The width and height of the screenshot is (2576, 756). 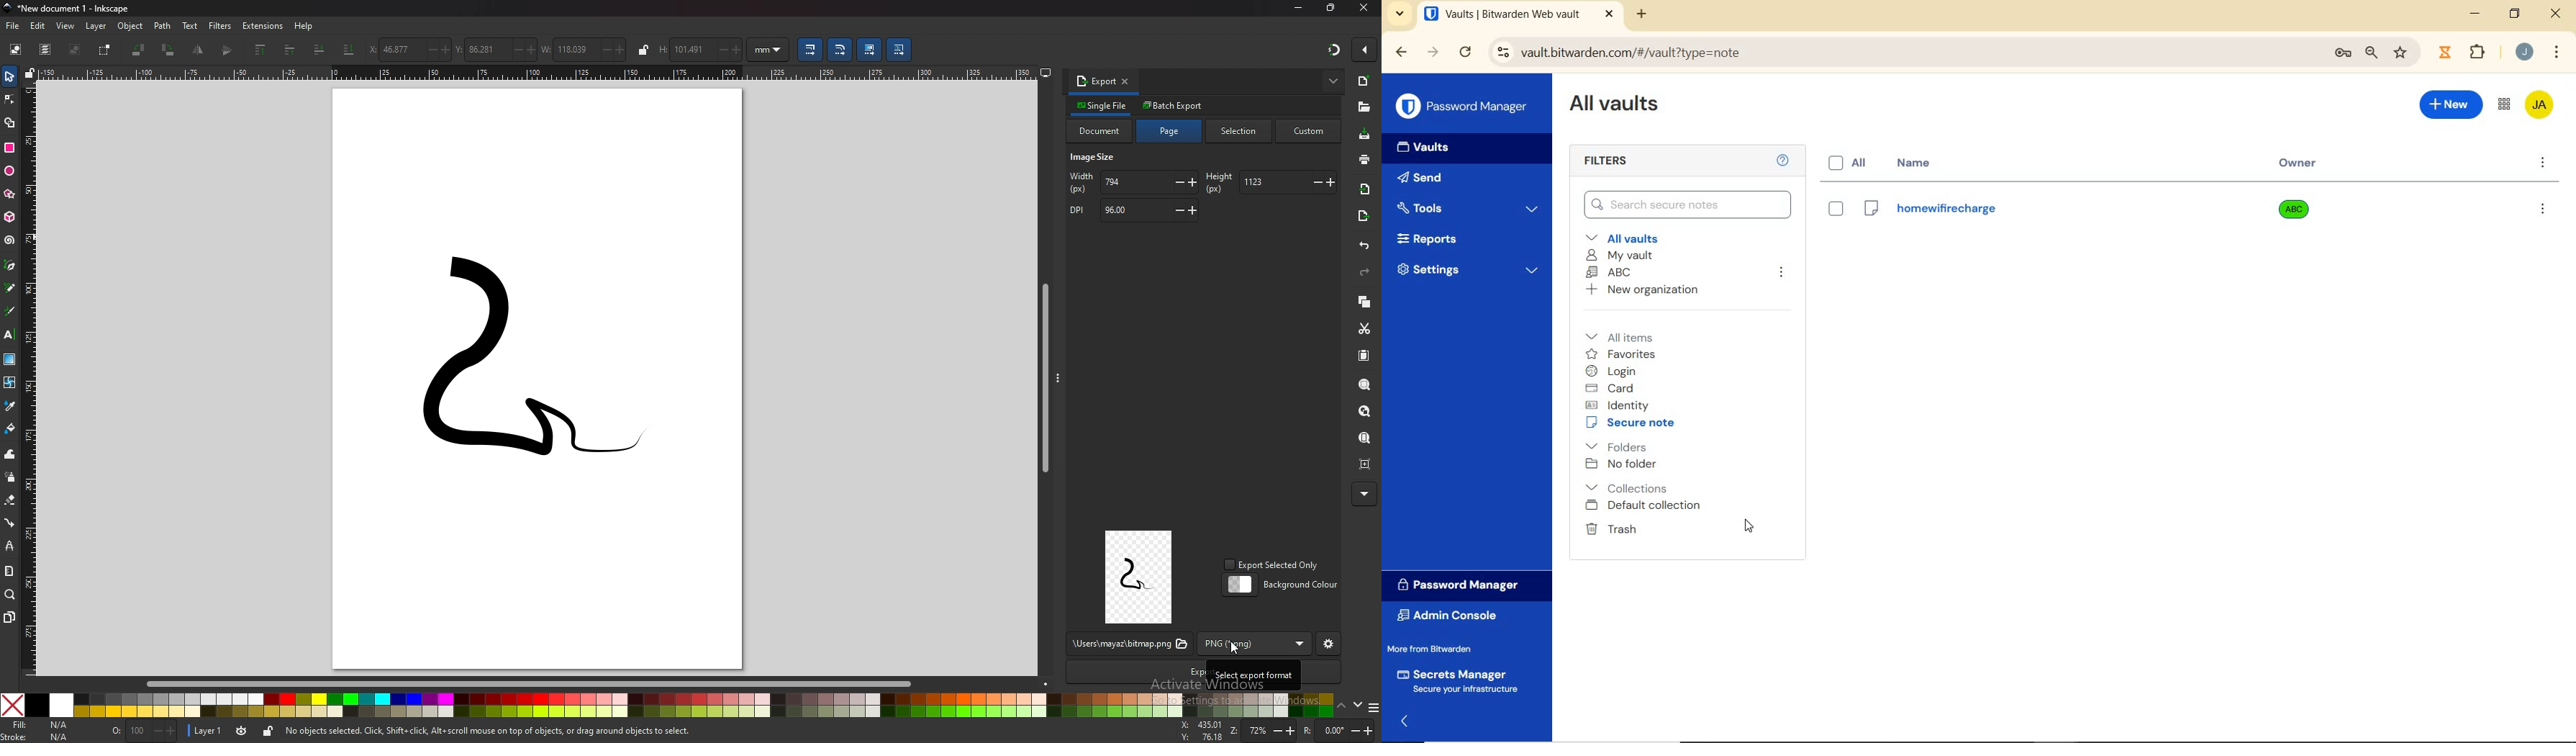 What do you see at coordinates (410, 50) in the screenshot?
I see `x coordinates` at bounding box center [410, 50].